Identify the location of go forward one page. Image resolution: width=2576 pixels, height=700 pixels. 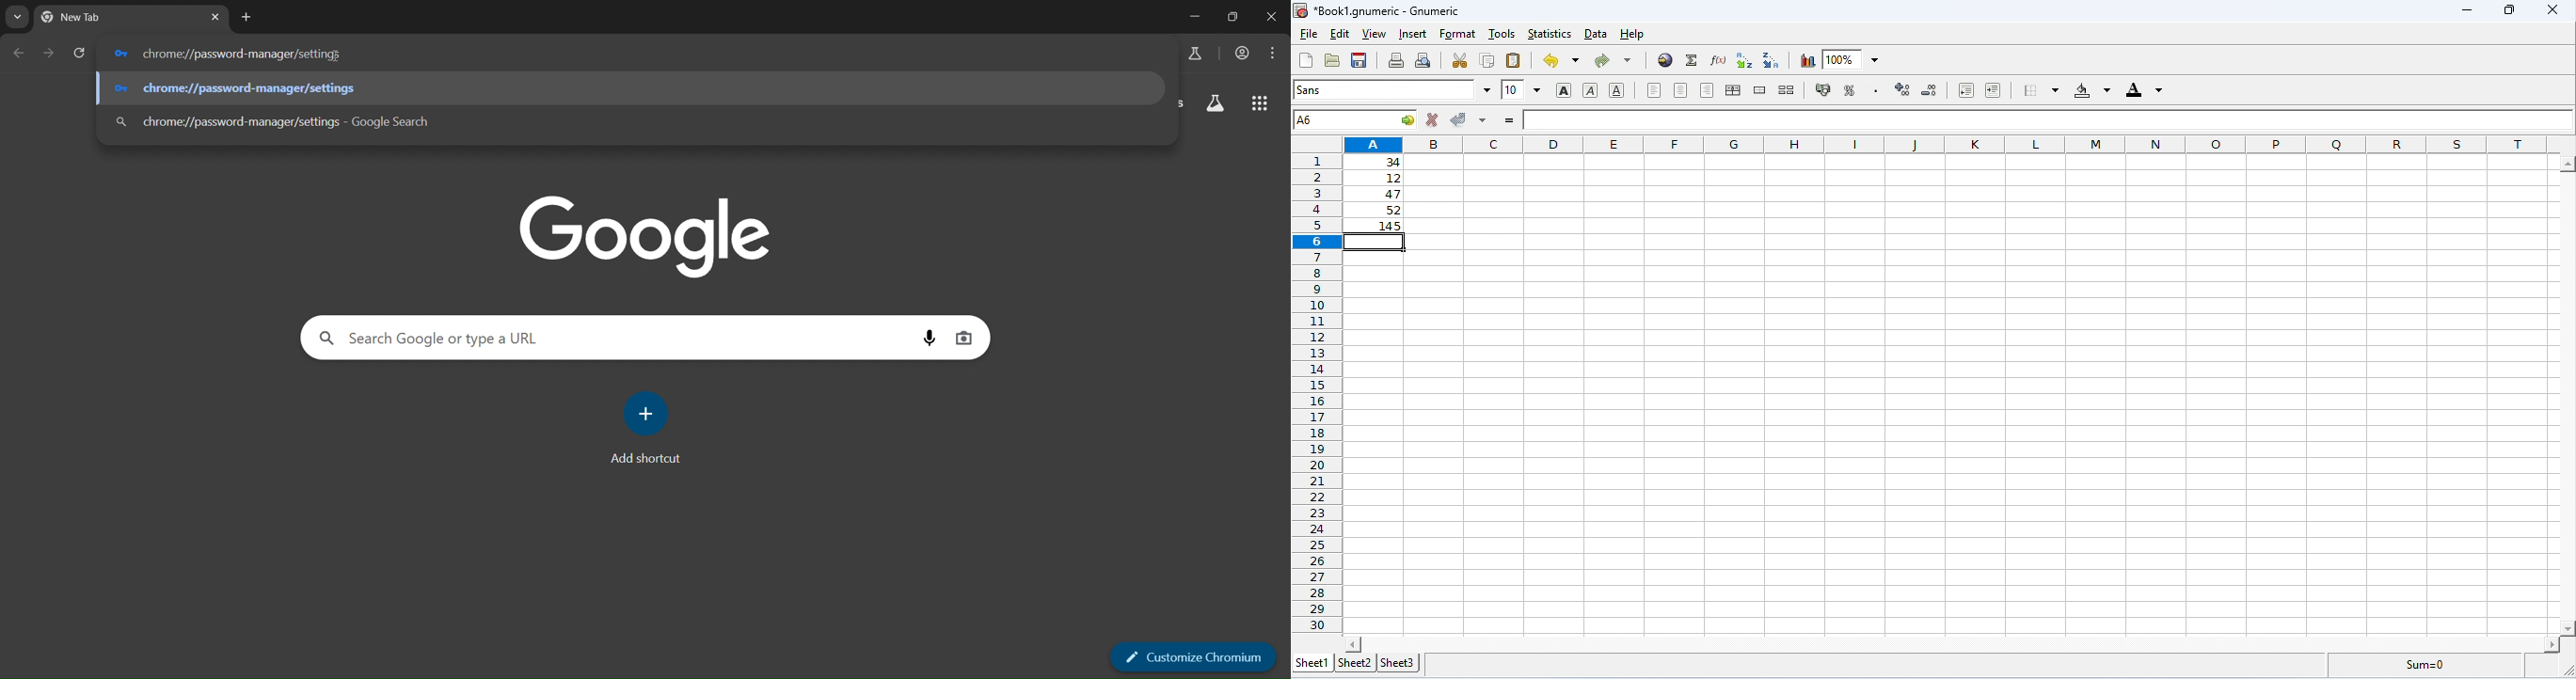
(50, 56).